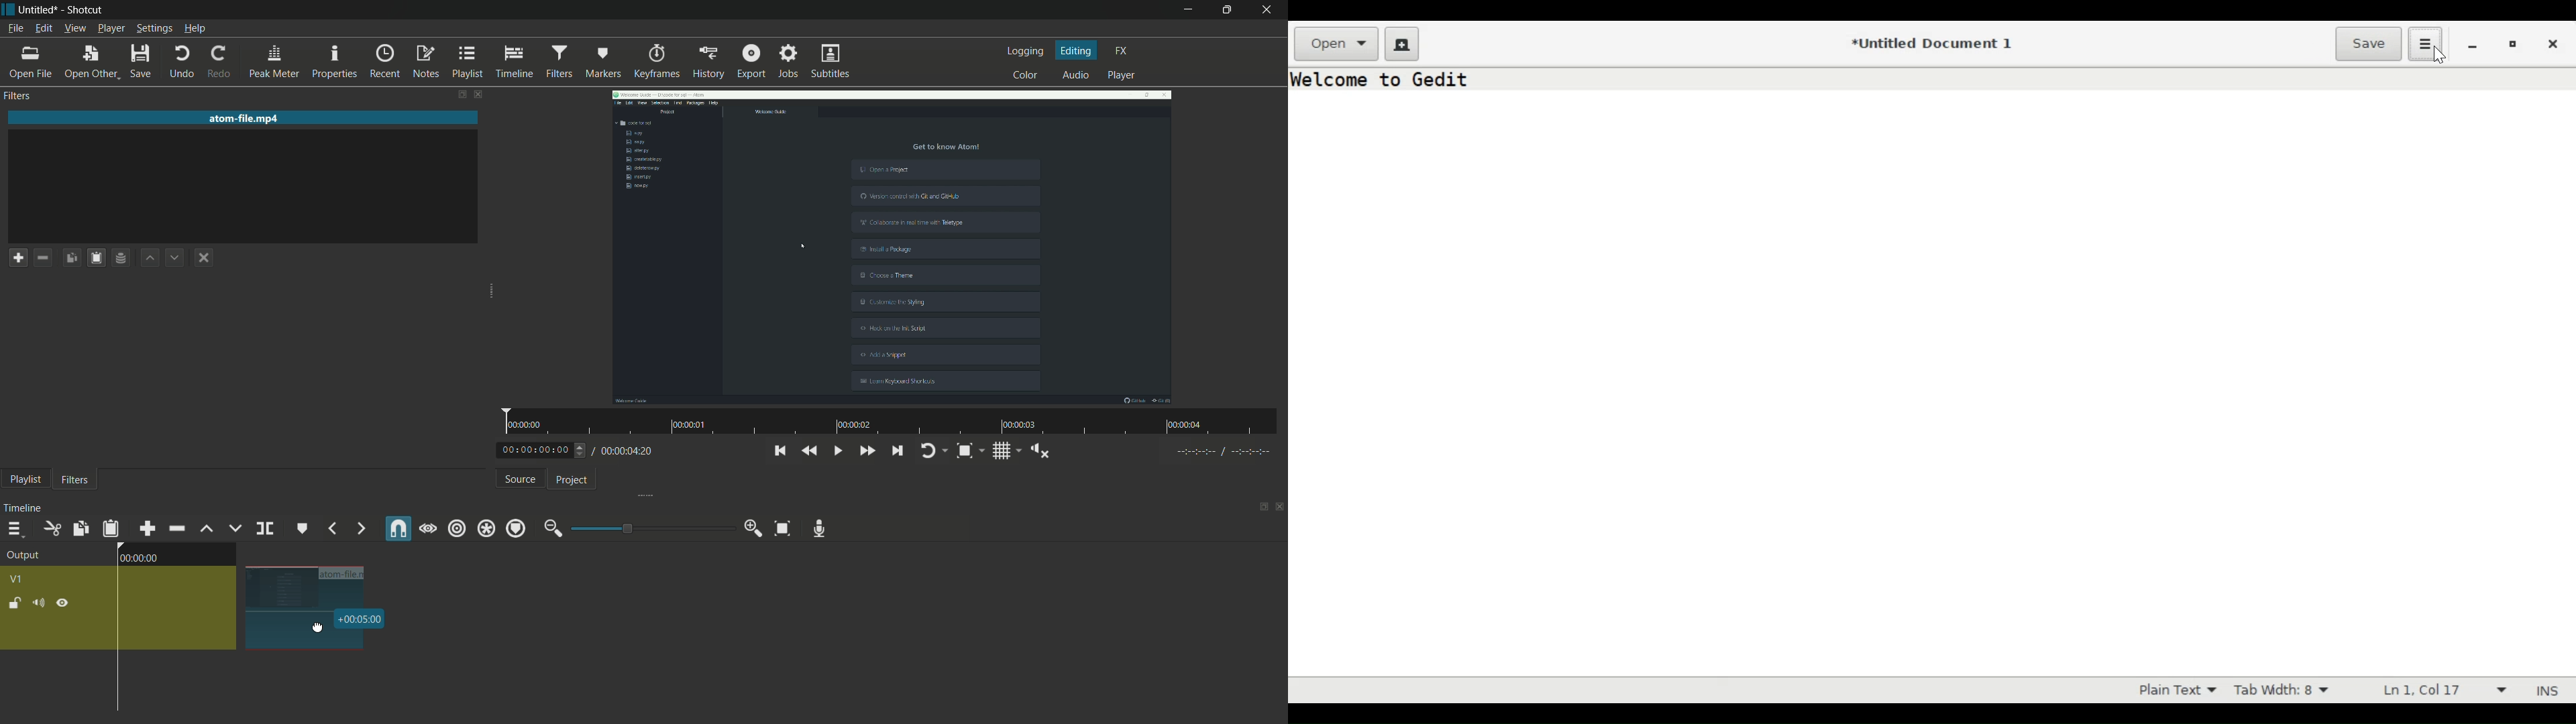 The image size is (2576, 728). Describe the element at coordinates (396, 528) in the screenshot. I see `snap` at that location.